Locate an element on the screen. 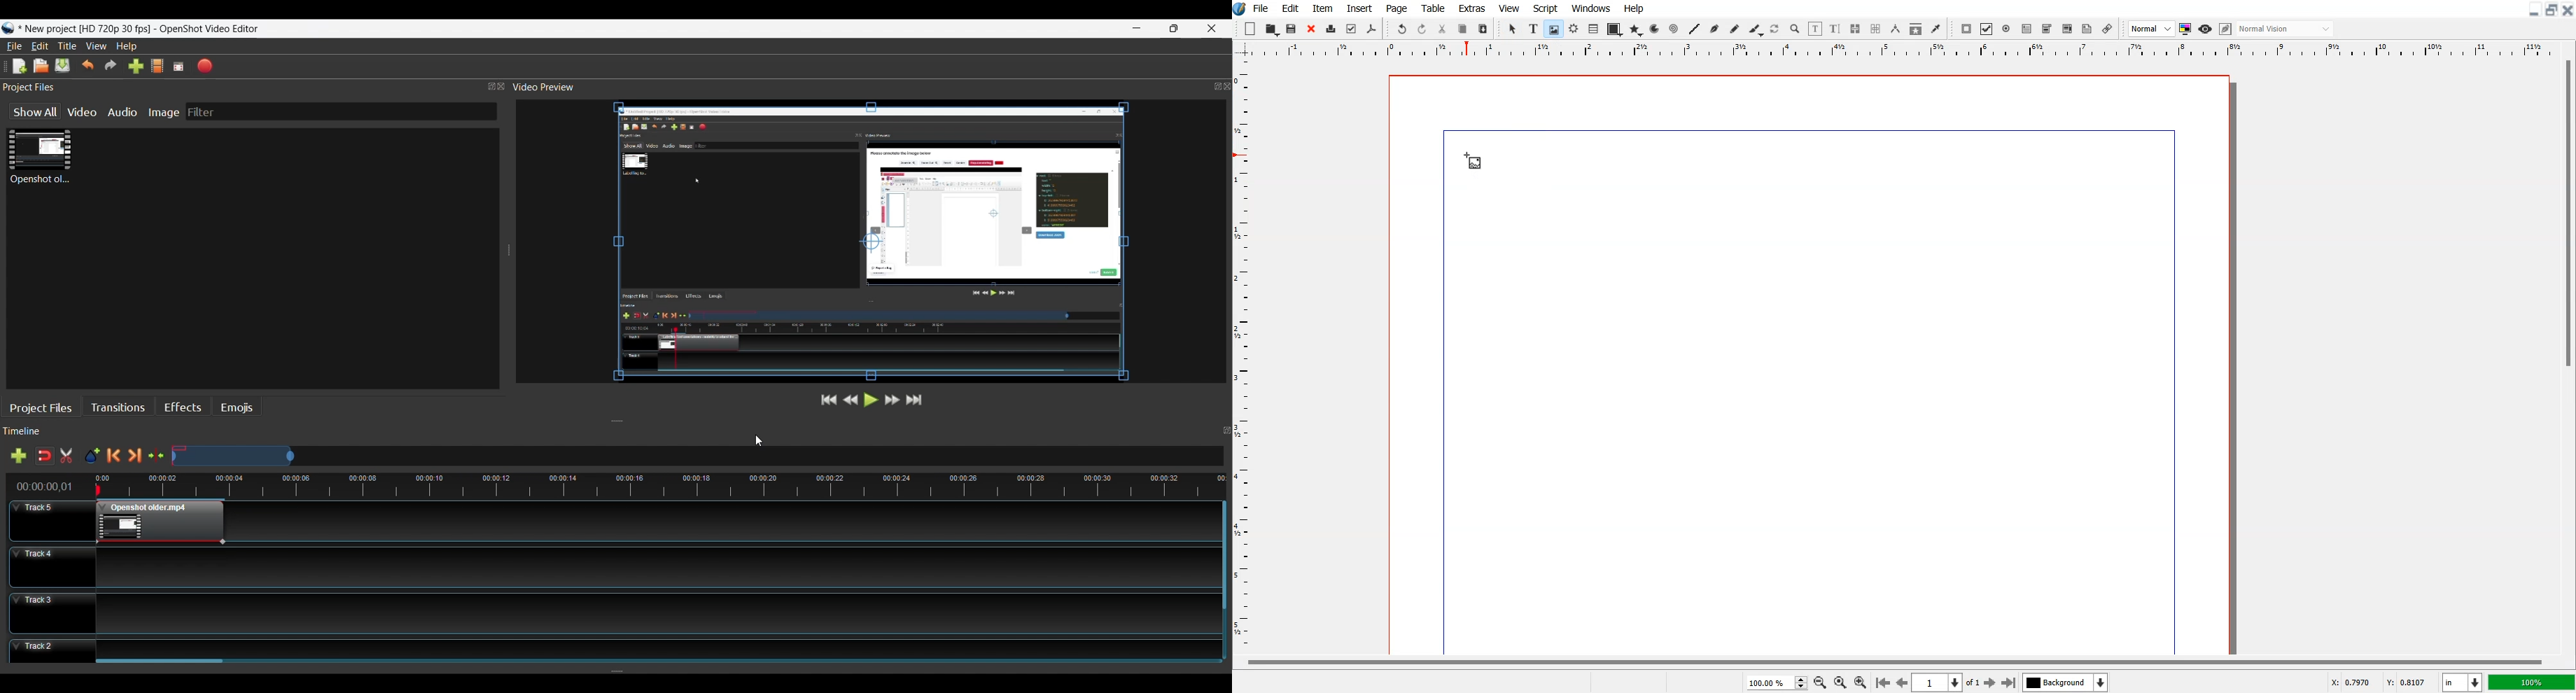 The image size is (2576, 700). Restore is located at coordinates (1175, 28).